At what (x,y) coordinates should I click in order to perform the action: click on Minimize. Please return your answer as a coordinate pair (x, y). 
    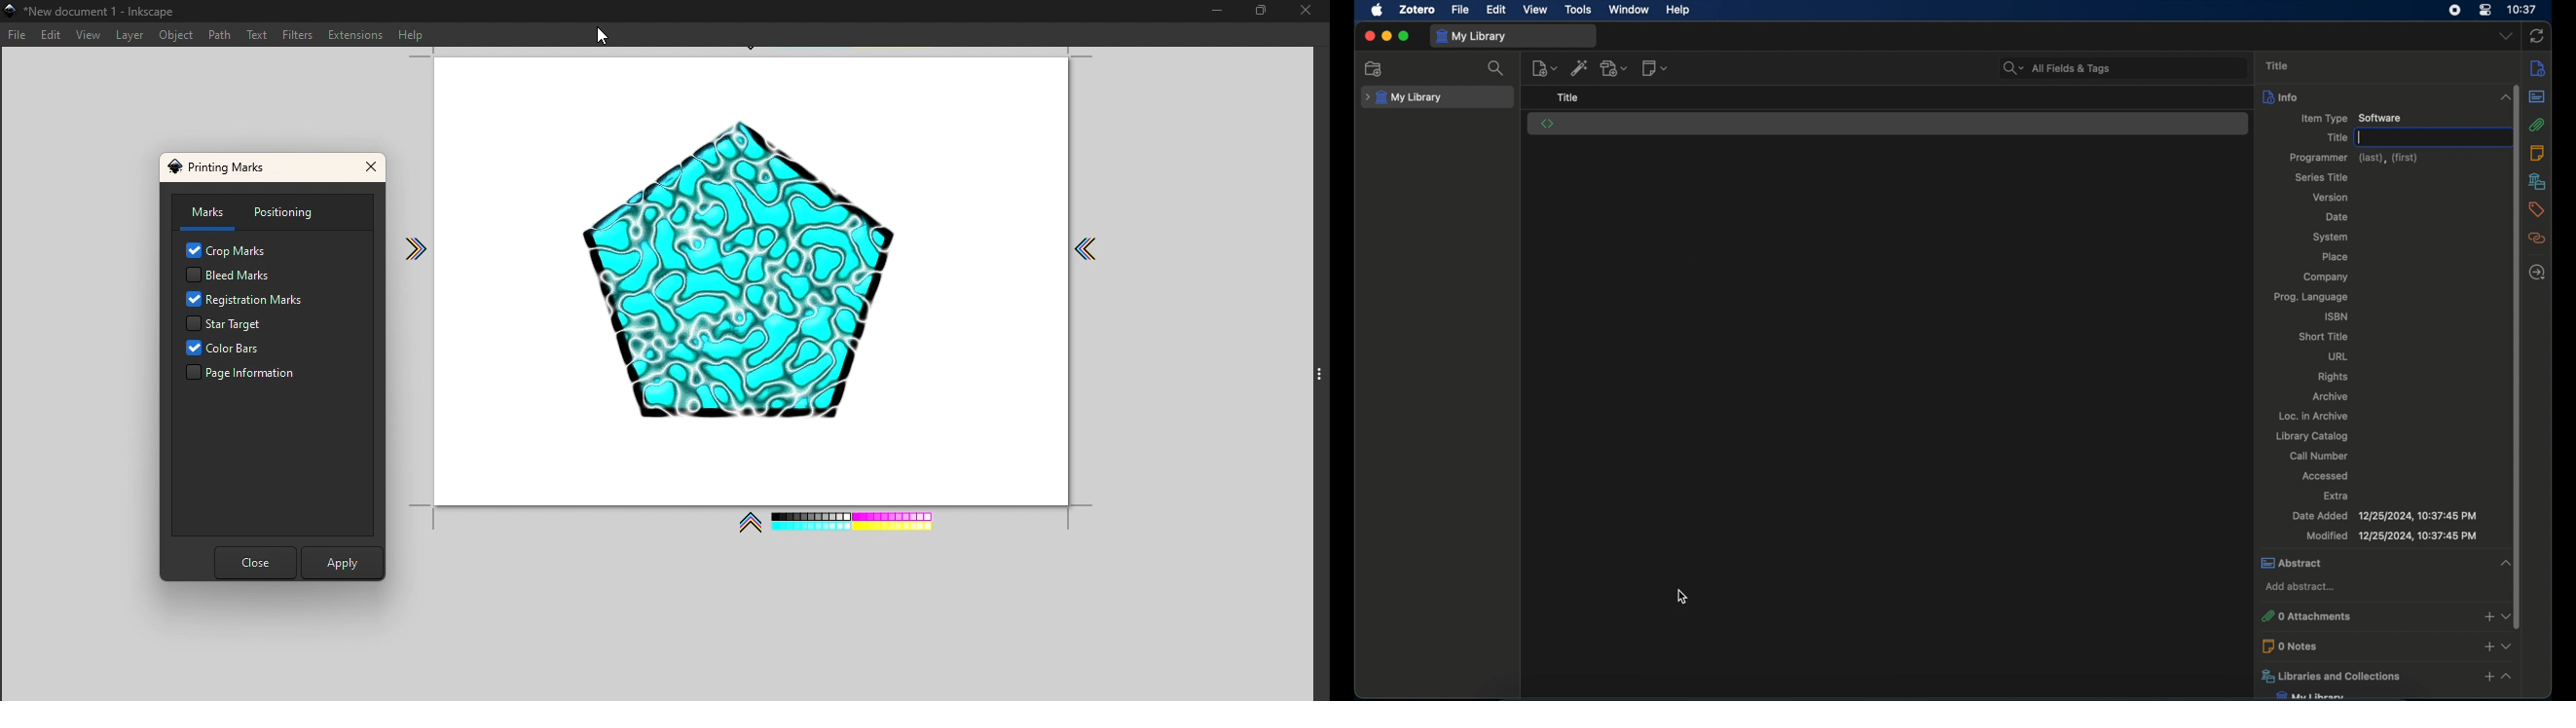
    Looking at the image, I should click on (1212, 12).